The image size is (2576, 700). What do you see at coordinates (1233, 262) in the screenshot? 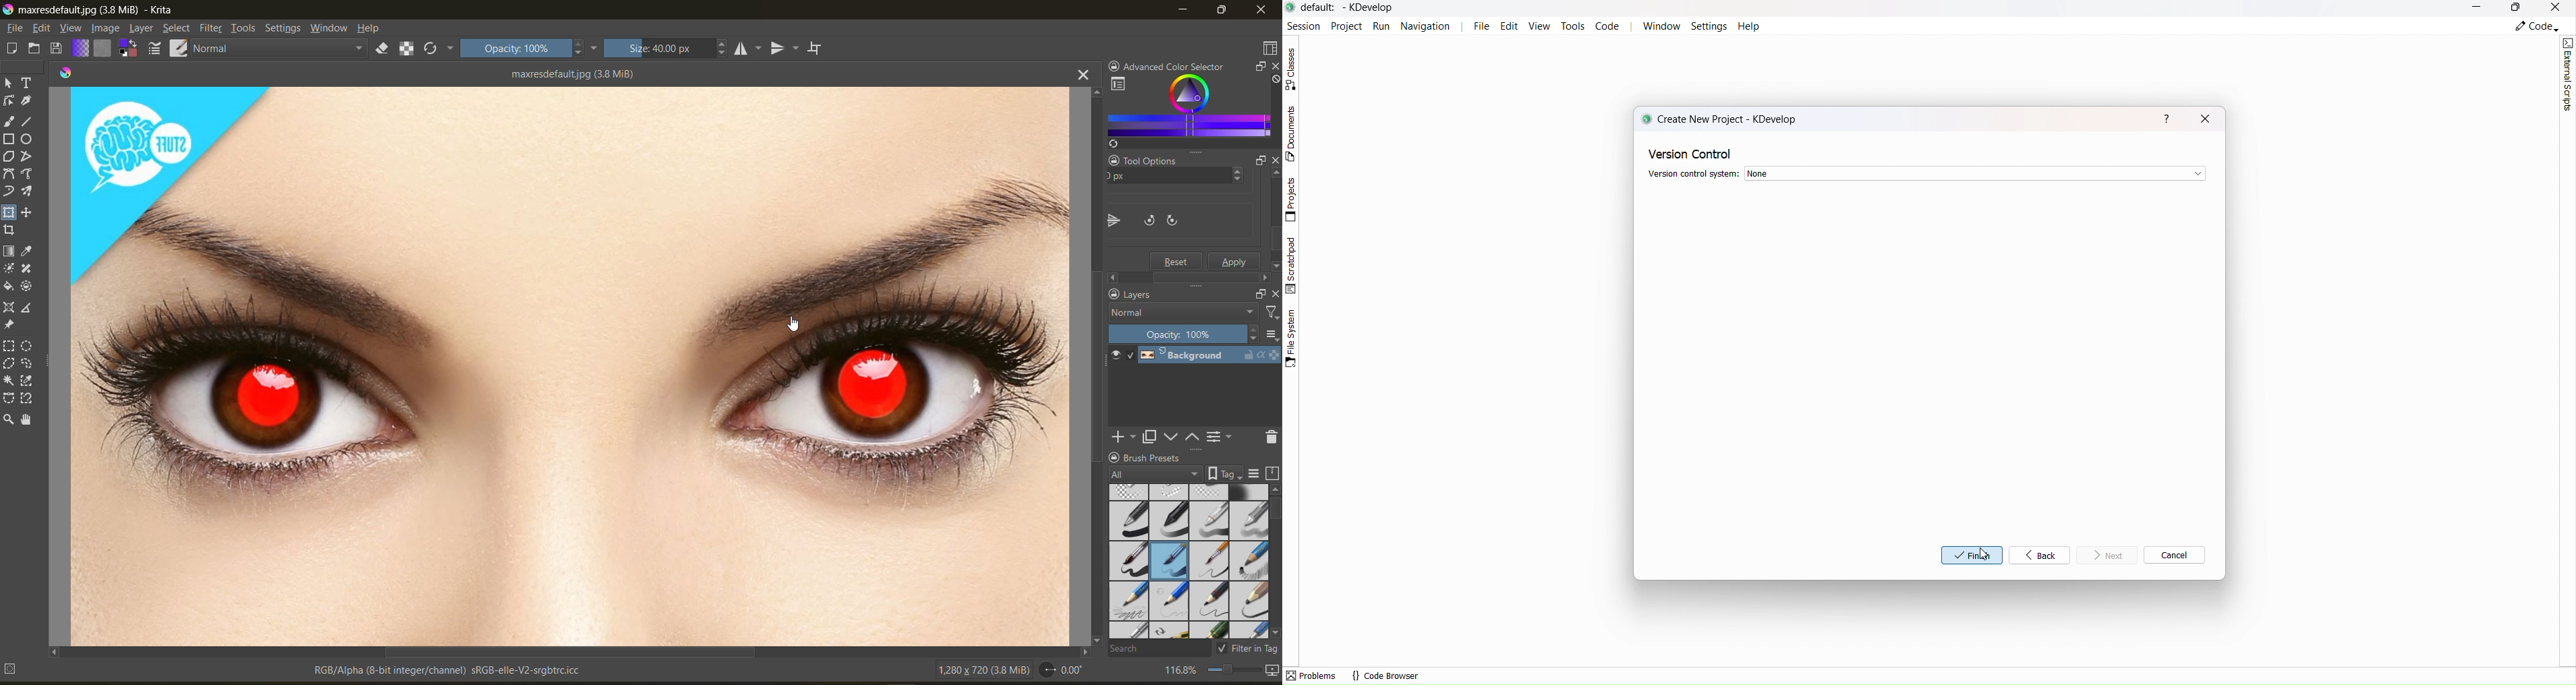
I see `apply` at bounding box center [1233, 262].